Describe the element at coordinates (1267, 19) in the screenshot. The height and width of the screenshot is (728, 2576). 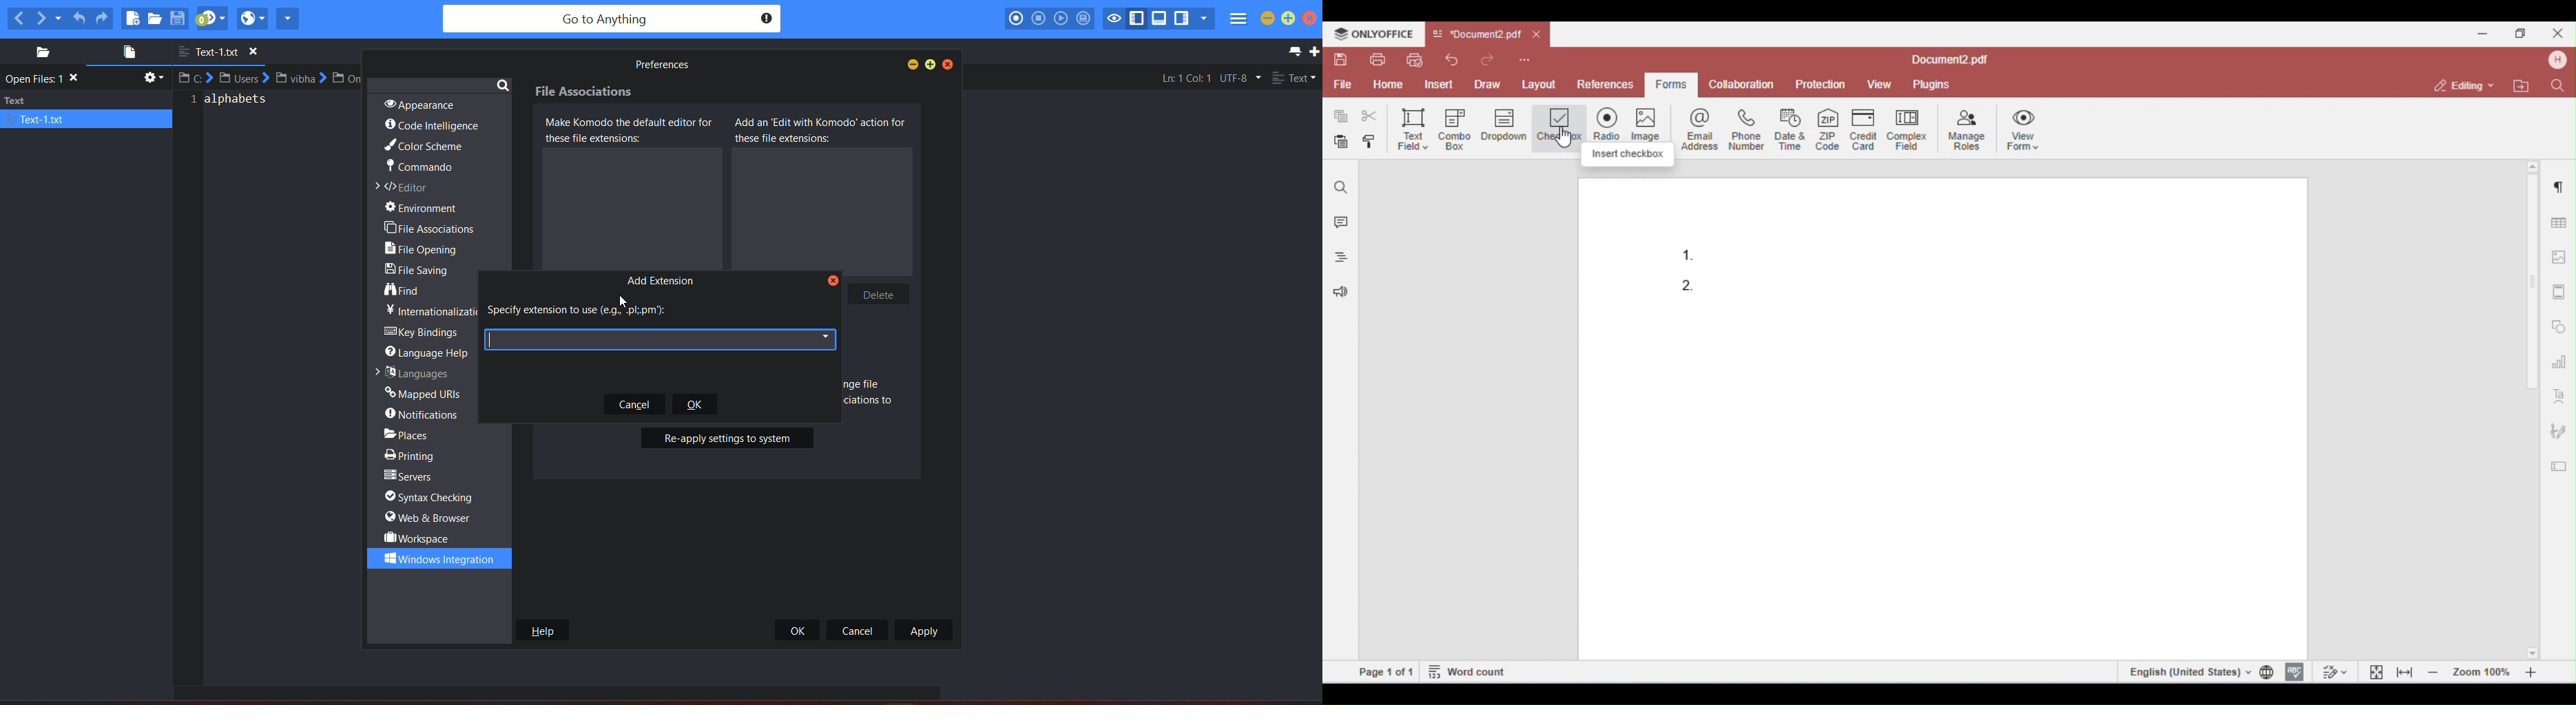
I see `minimize` at that location.